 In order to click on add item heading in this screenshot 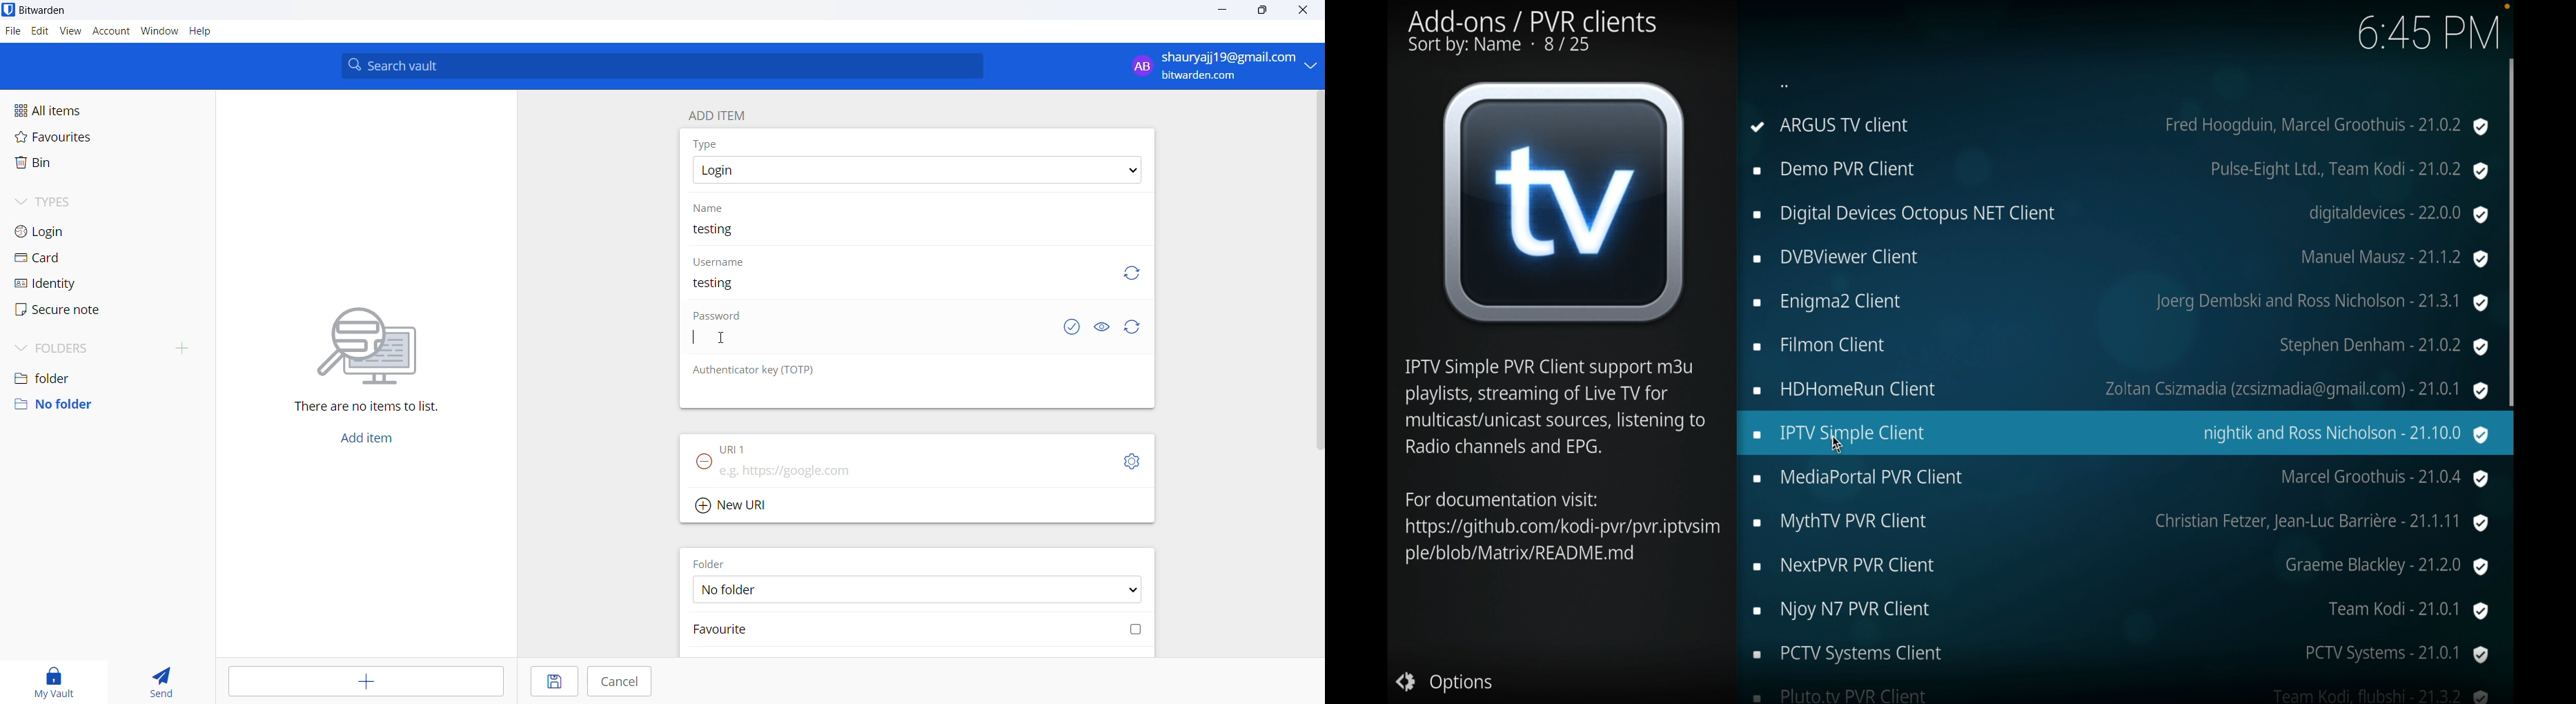, I will do `click(718, 112)`.